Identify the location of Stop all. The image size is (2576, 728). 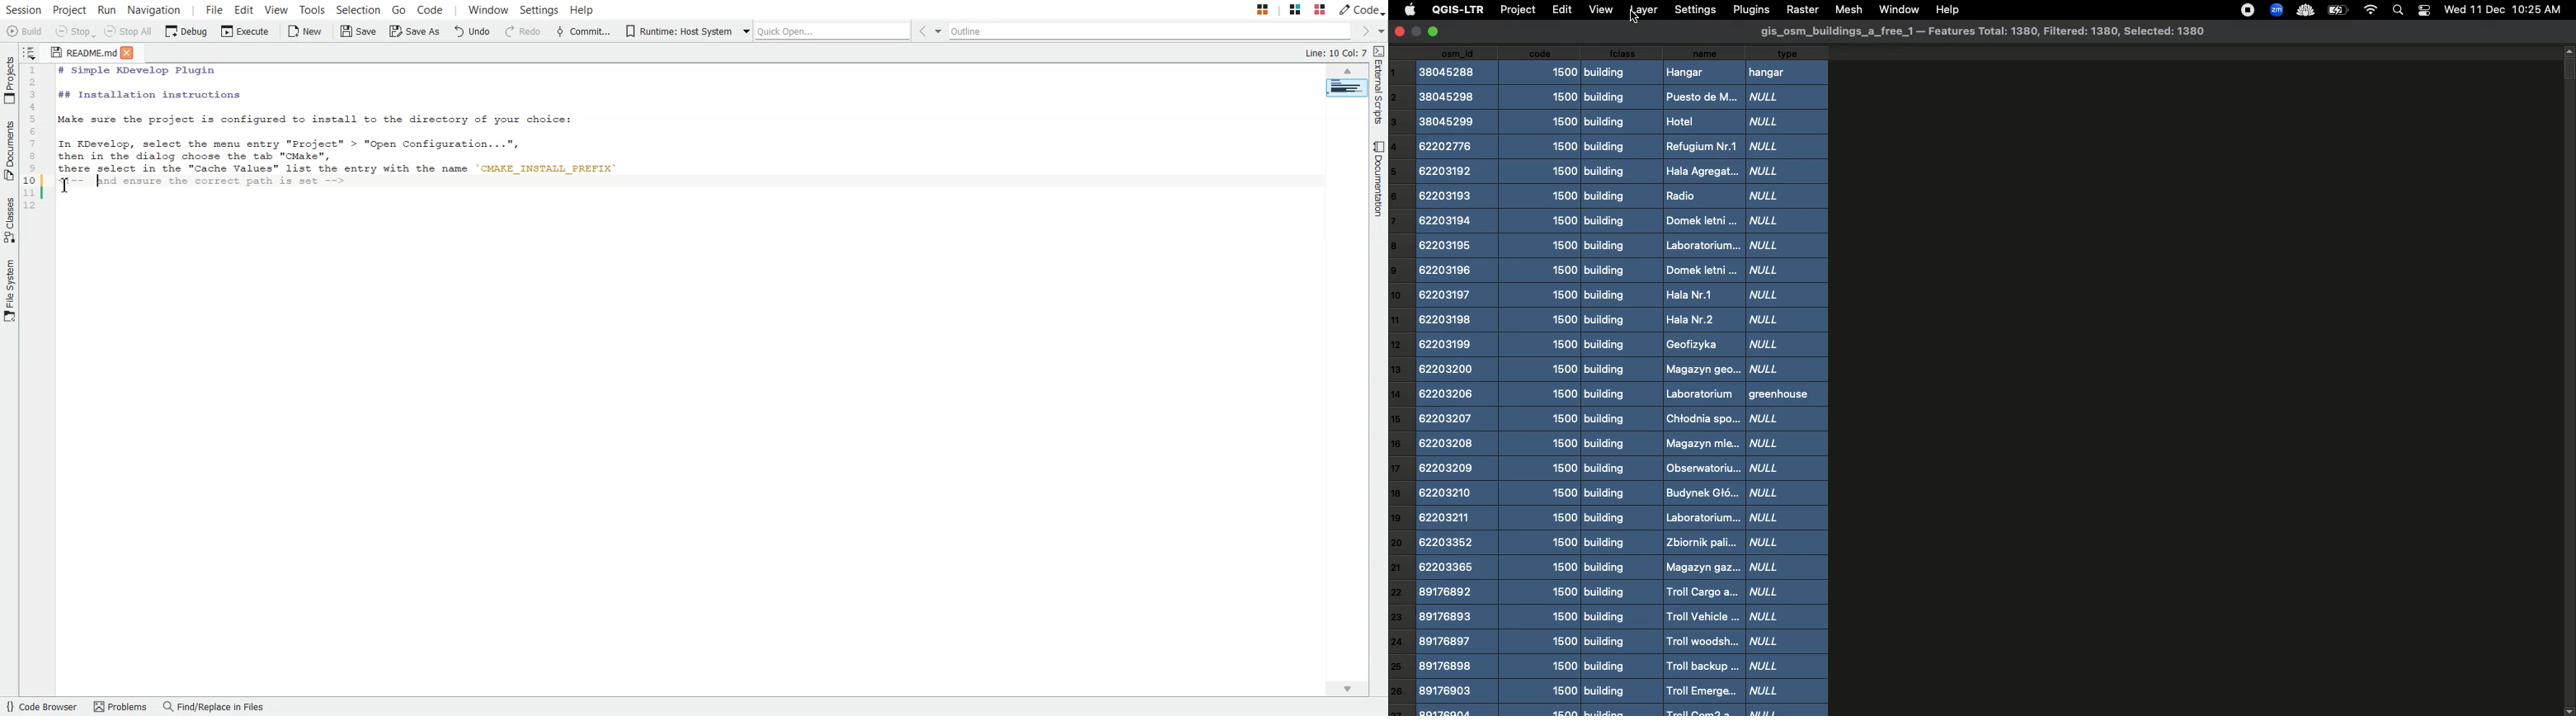
(128, 32).